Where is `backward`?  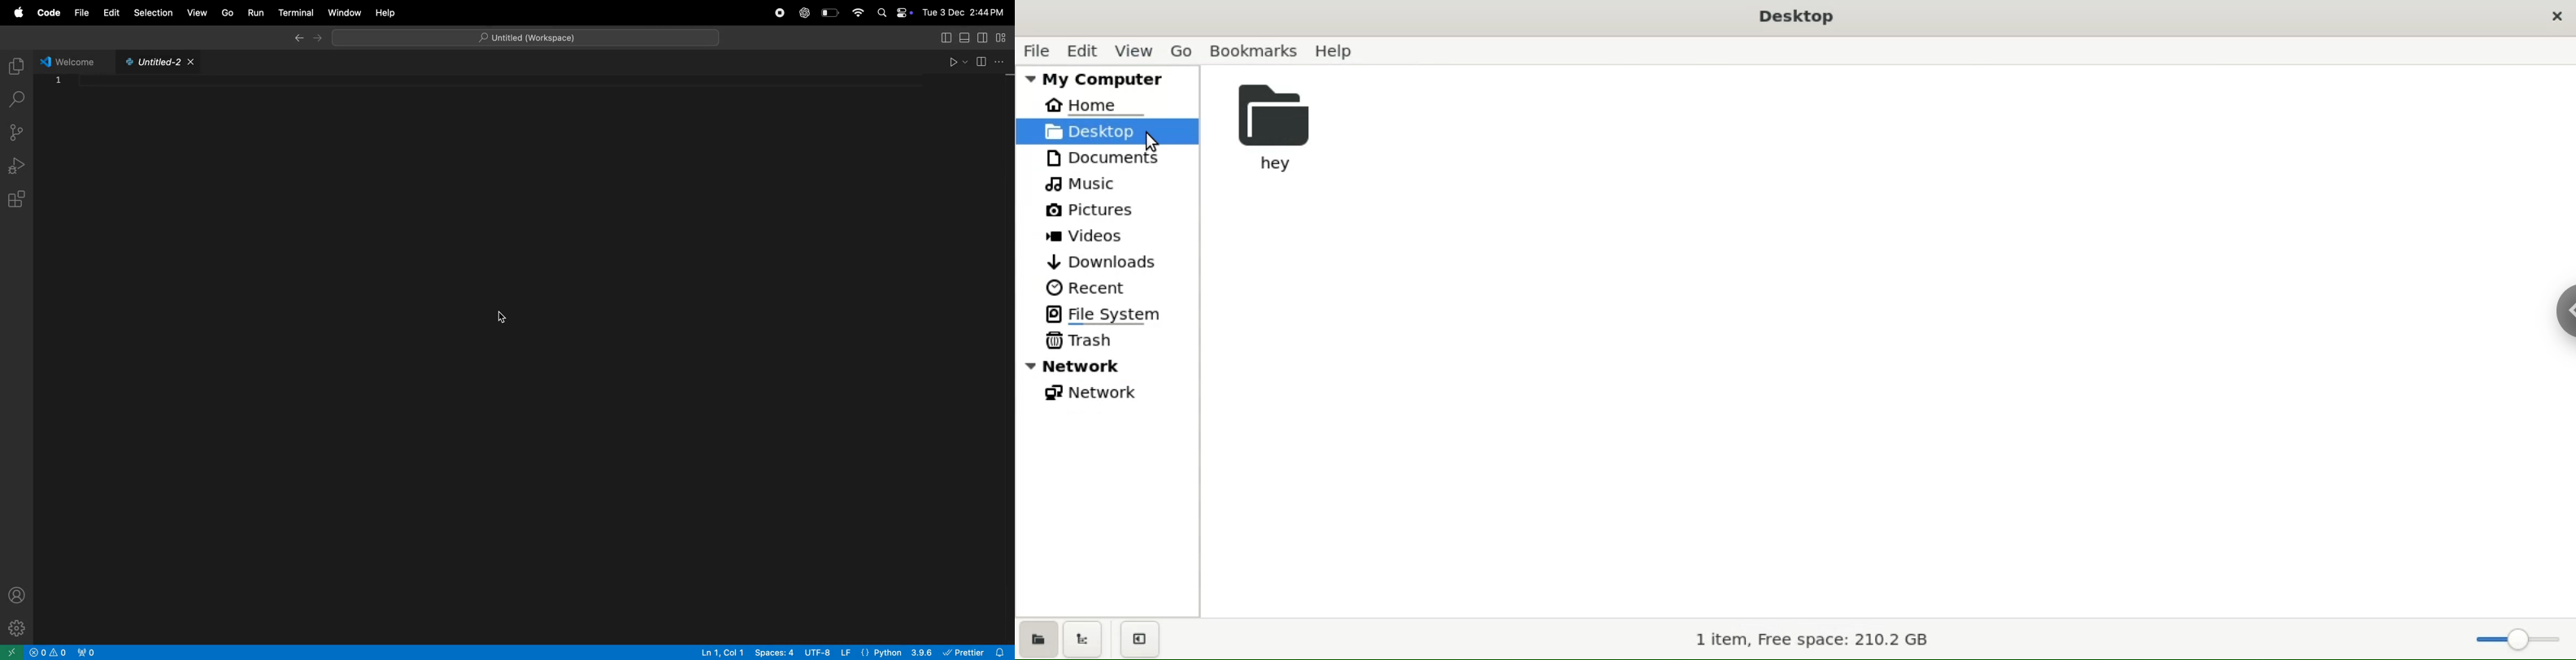 backward is located at coordinates (299, 38).